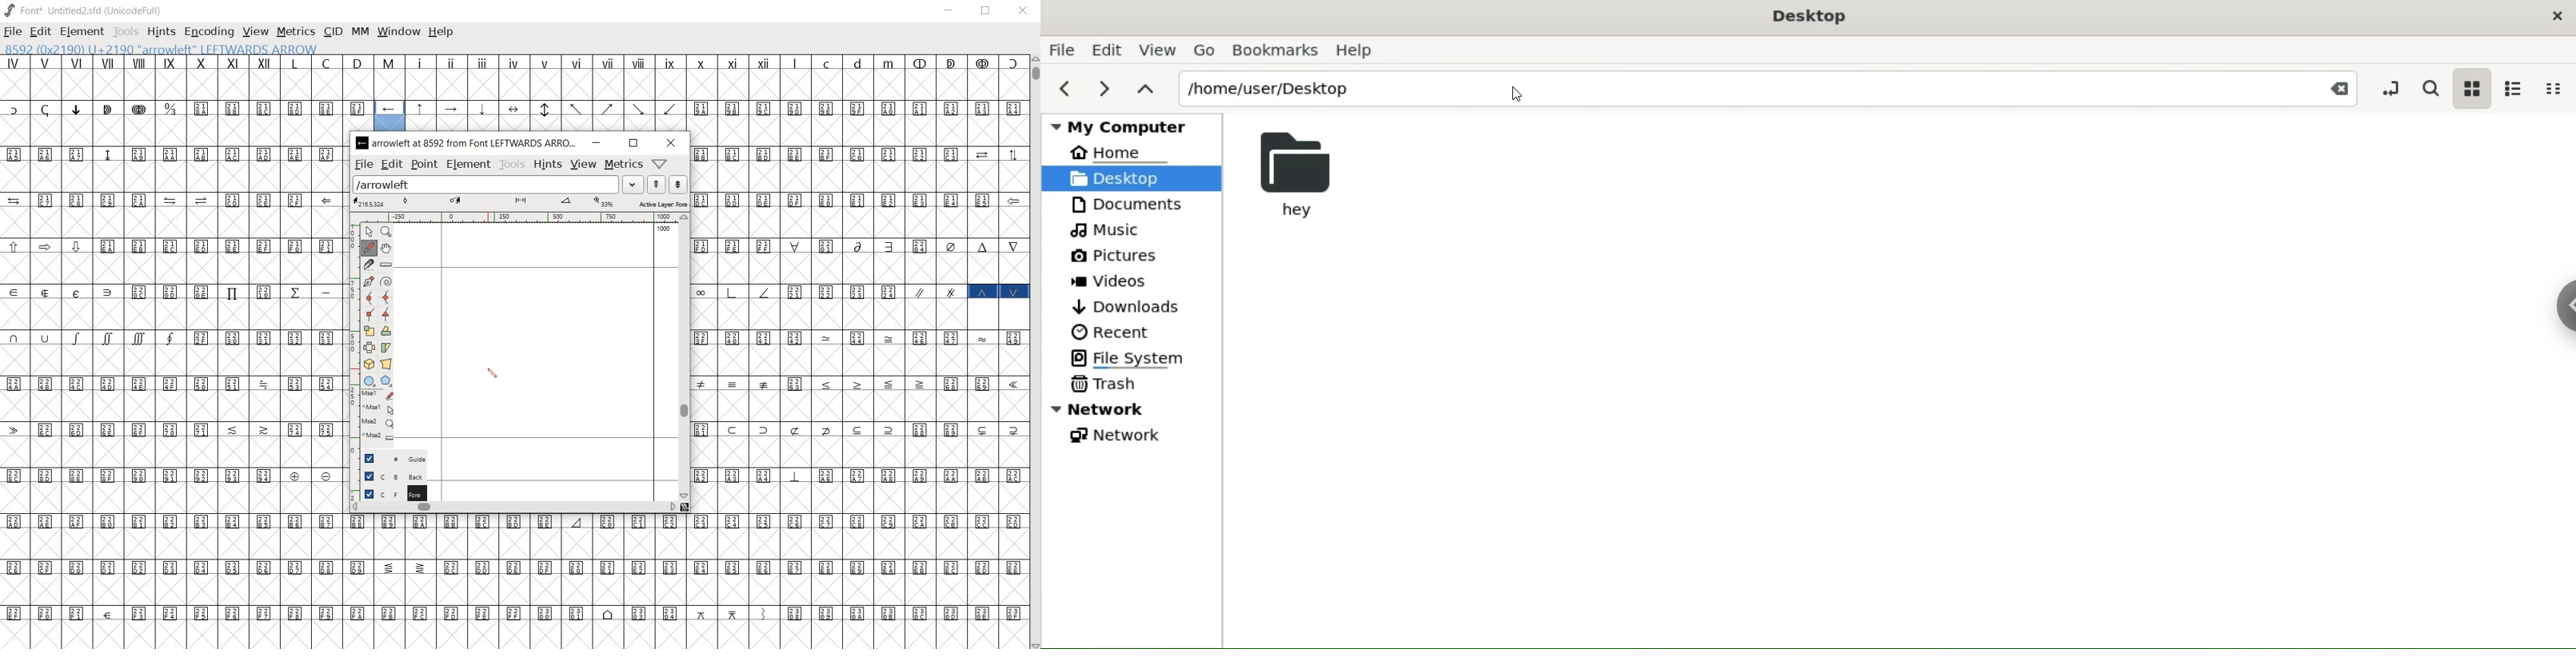 The width and height of the screenshot is (2576, 672). What do you see at coordinates (390, 458) in the screenshot?
I see `Guide` at bounding box center [390, 458].